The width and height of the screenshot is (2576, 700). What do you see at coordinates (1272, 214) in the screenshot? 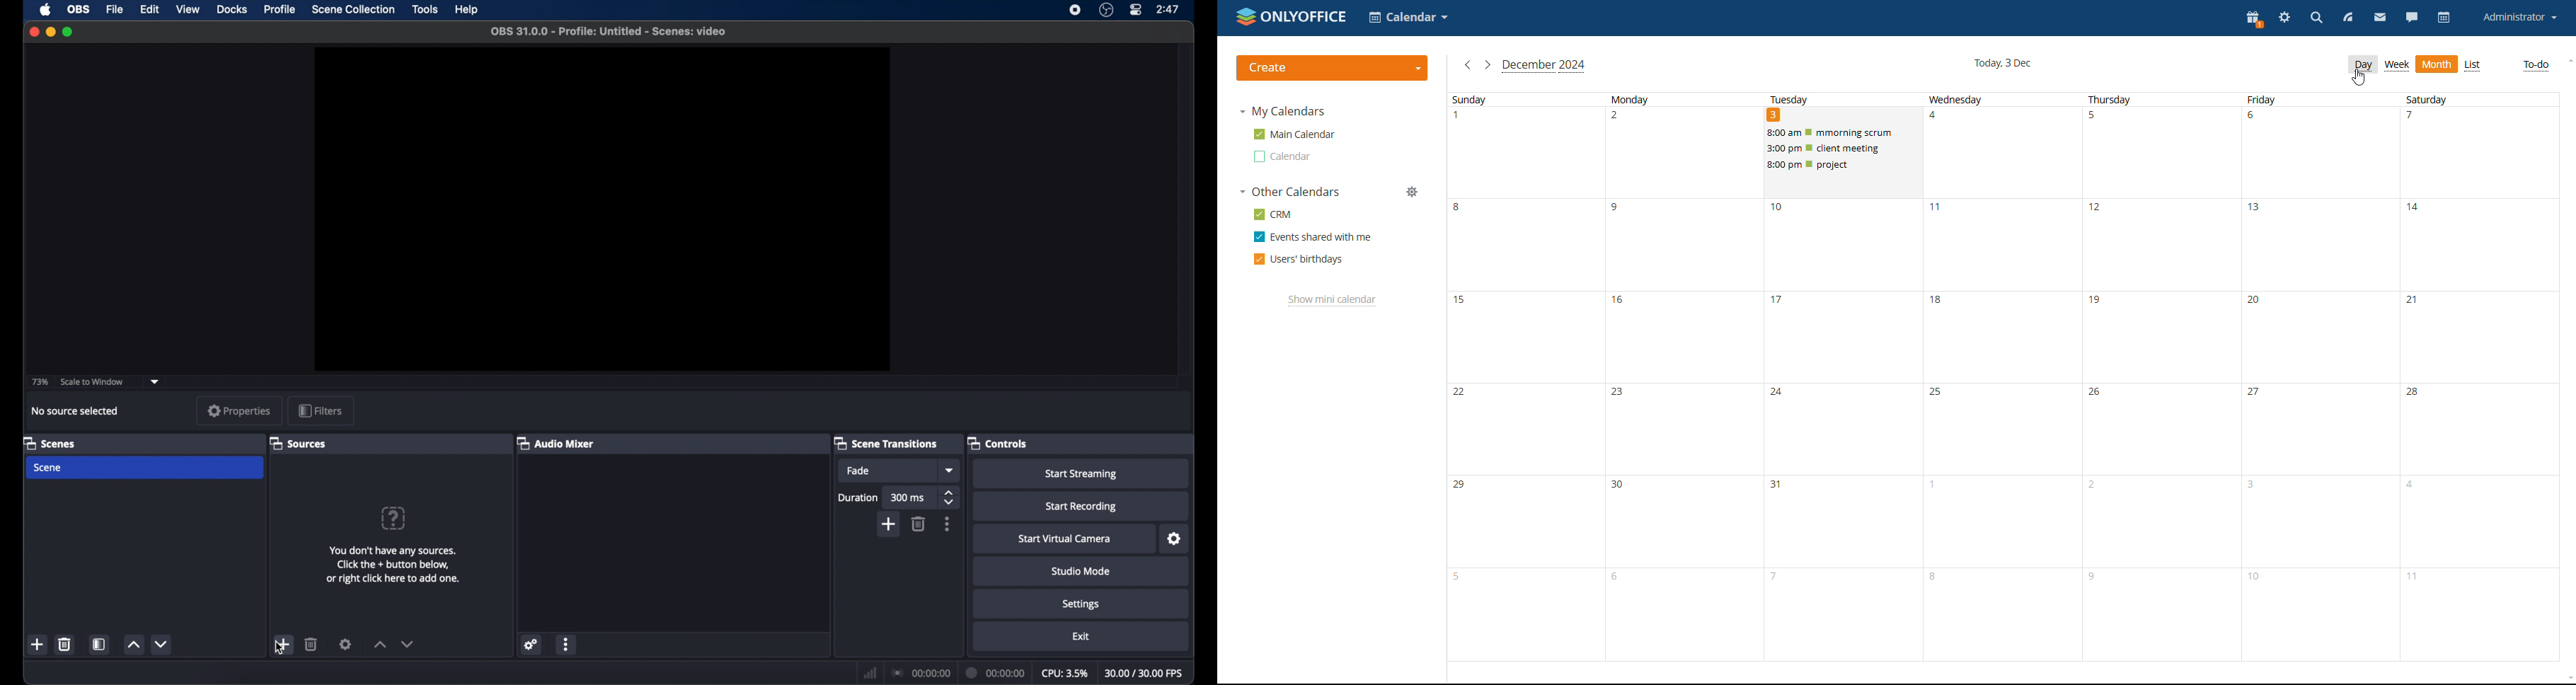
I see `crm` at bounding box center [1272, 214].